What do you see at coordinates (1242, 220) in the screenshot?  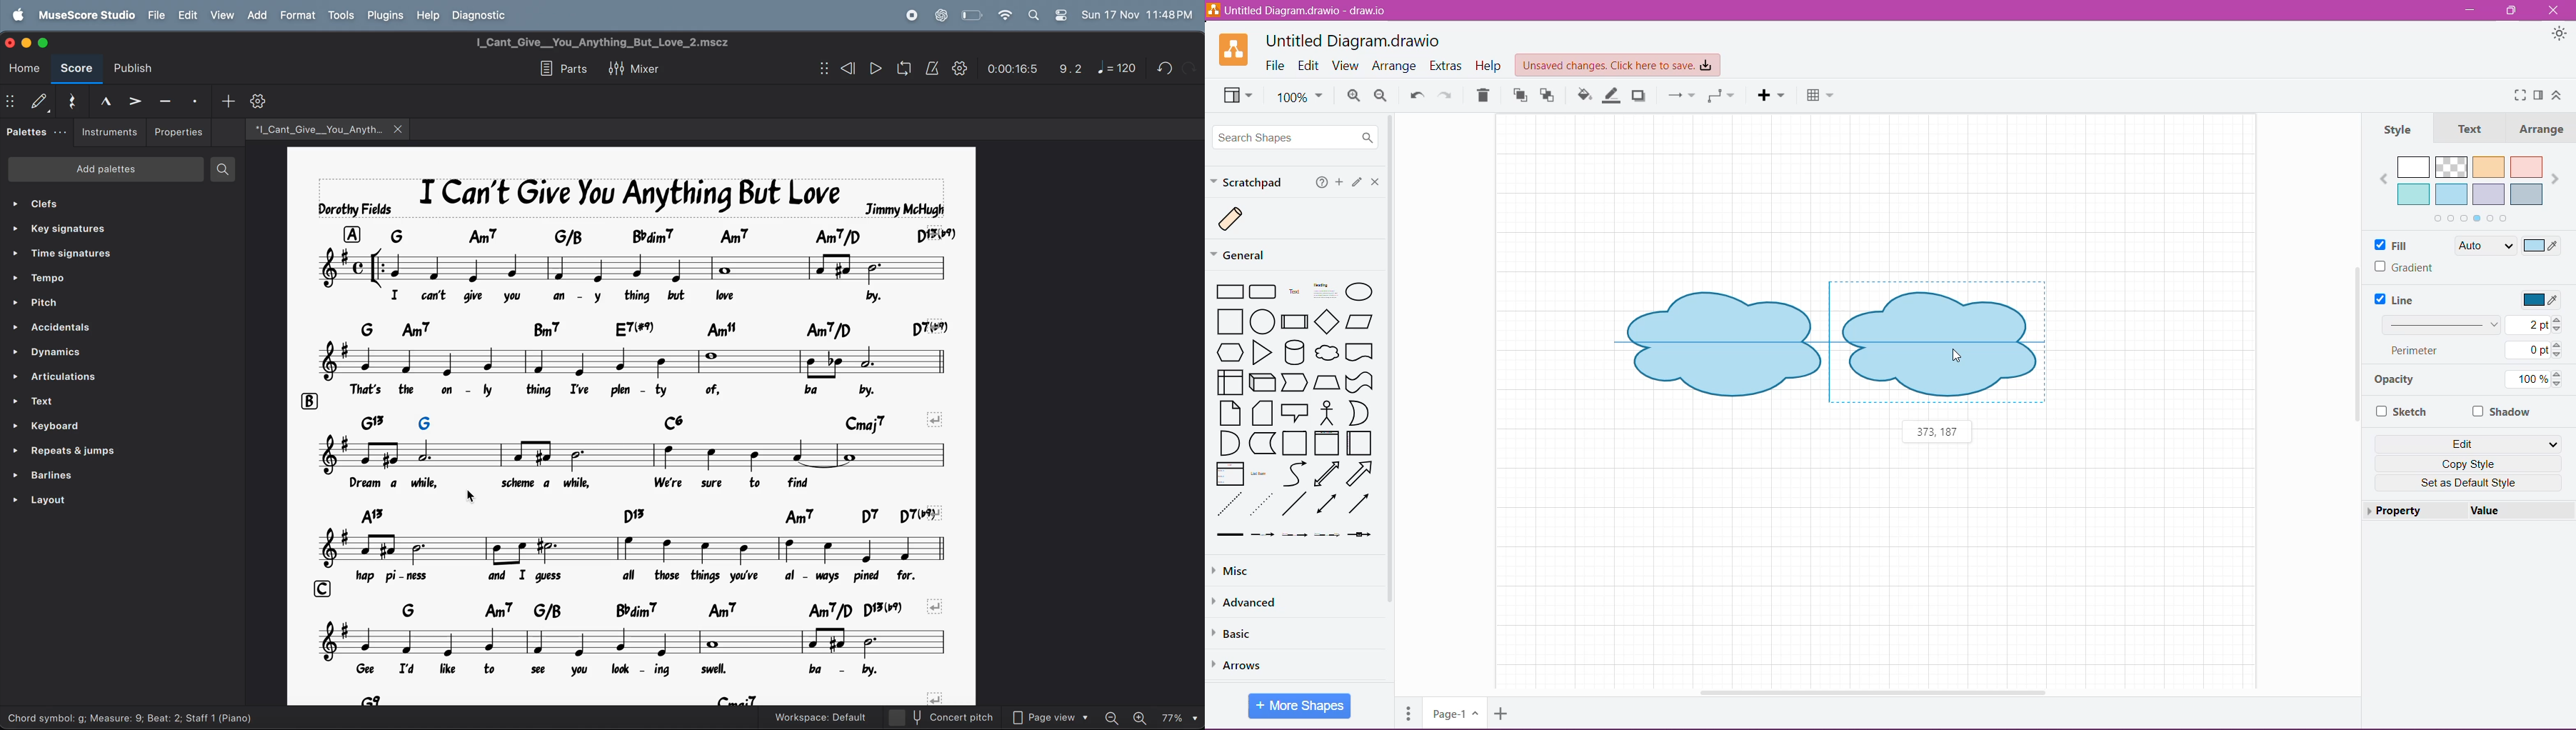 I see `Scratch Image` at bounding box center [1242, 220].